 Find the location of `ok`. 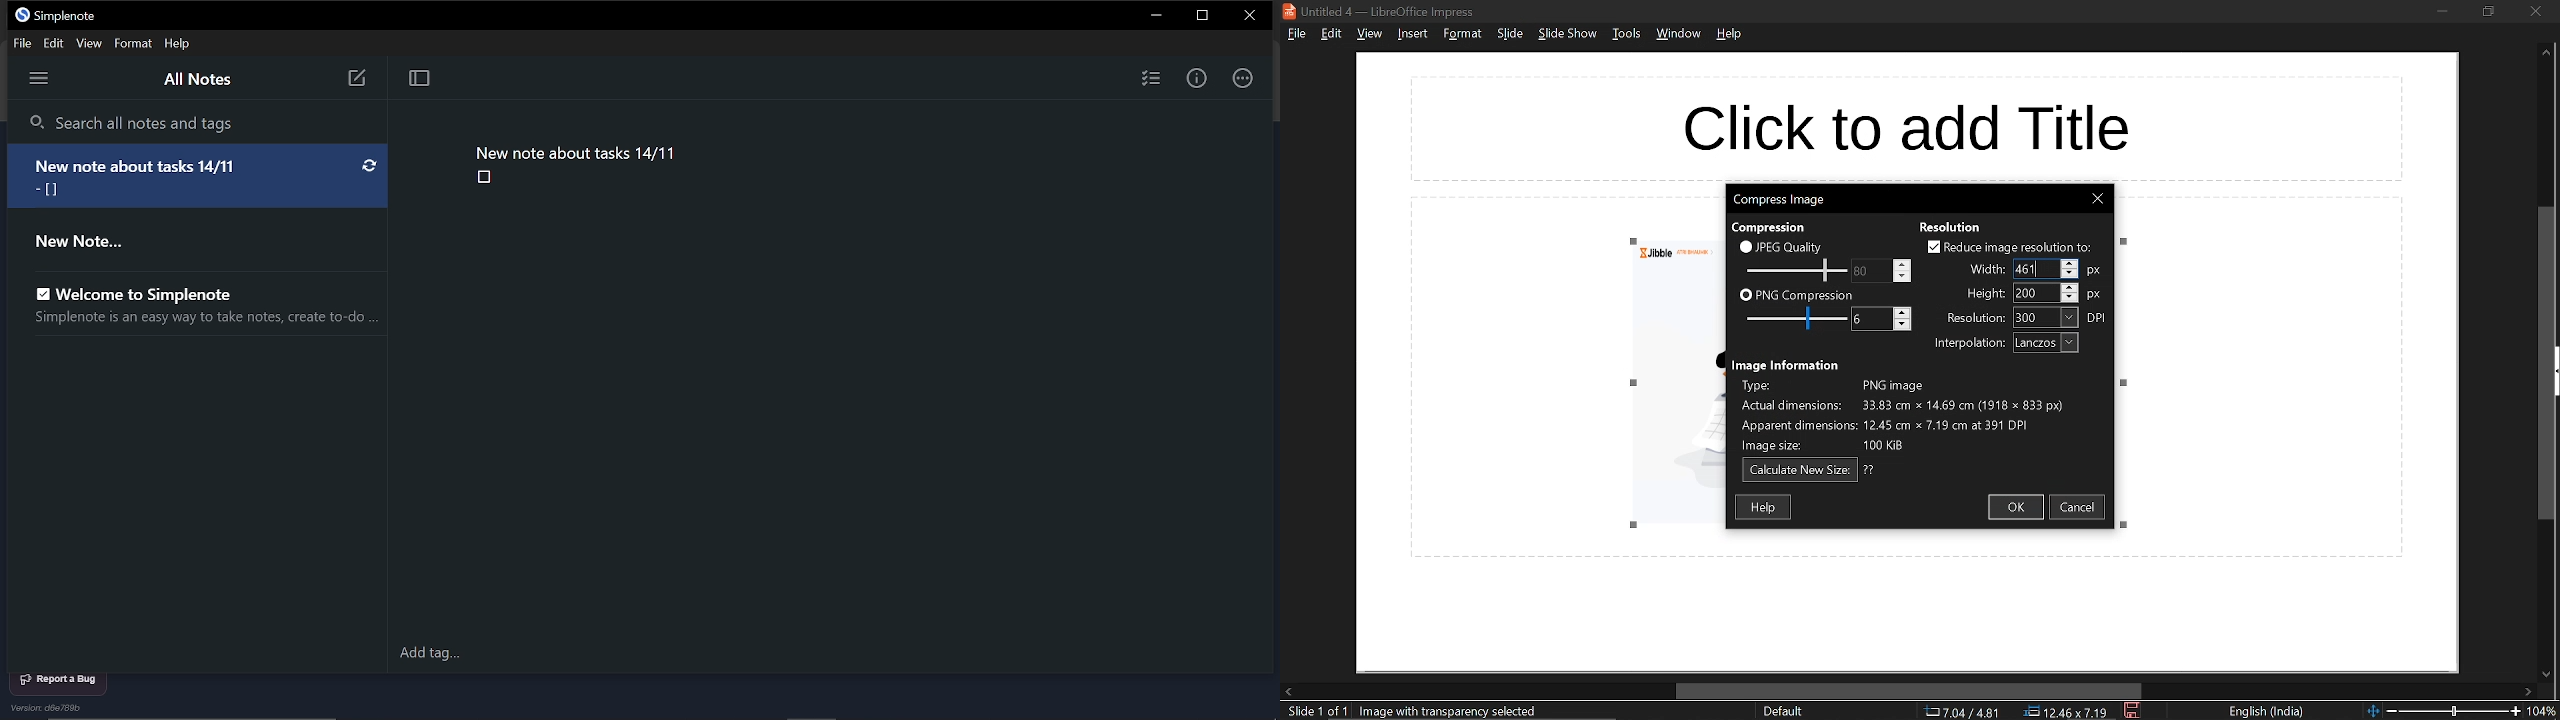

ok is located at coordinates (2018, 508).